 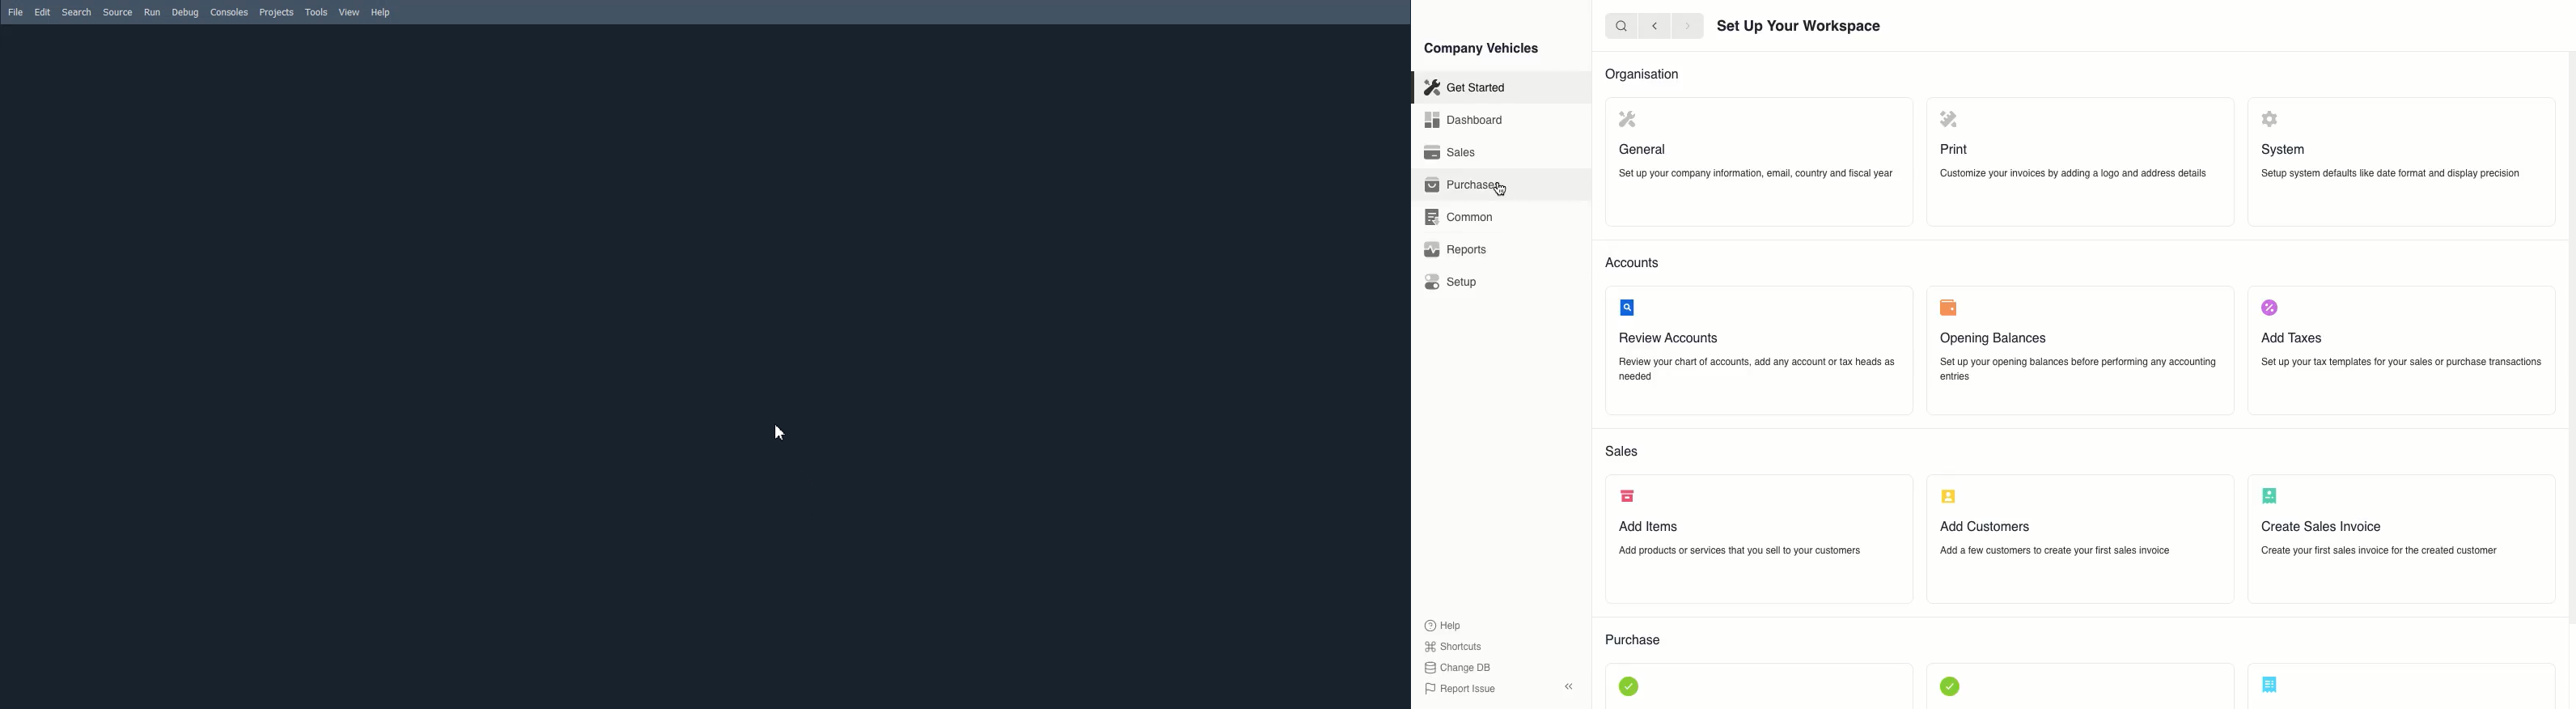 What do you see at coordinates (1463, 690) in the screenshot?
I see `Report issue` at bounding box center [1463, 690].